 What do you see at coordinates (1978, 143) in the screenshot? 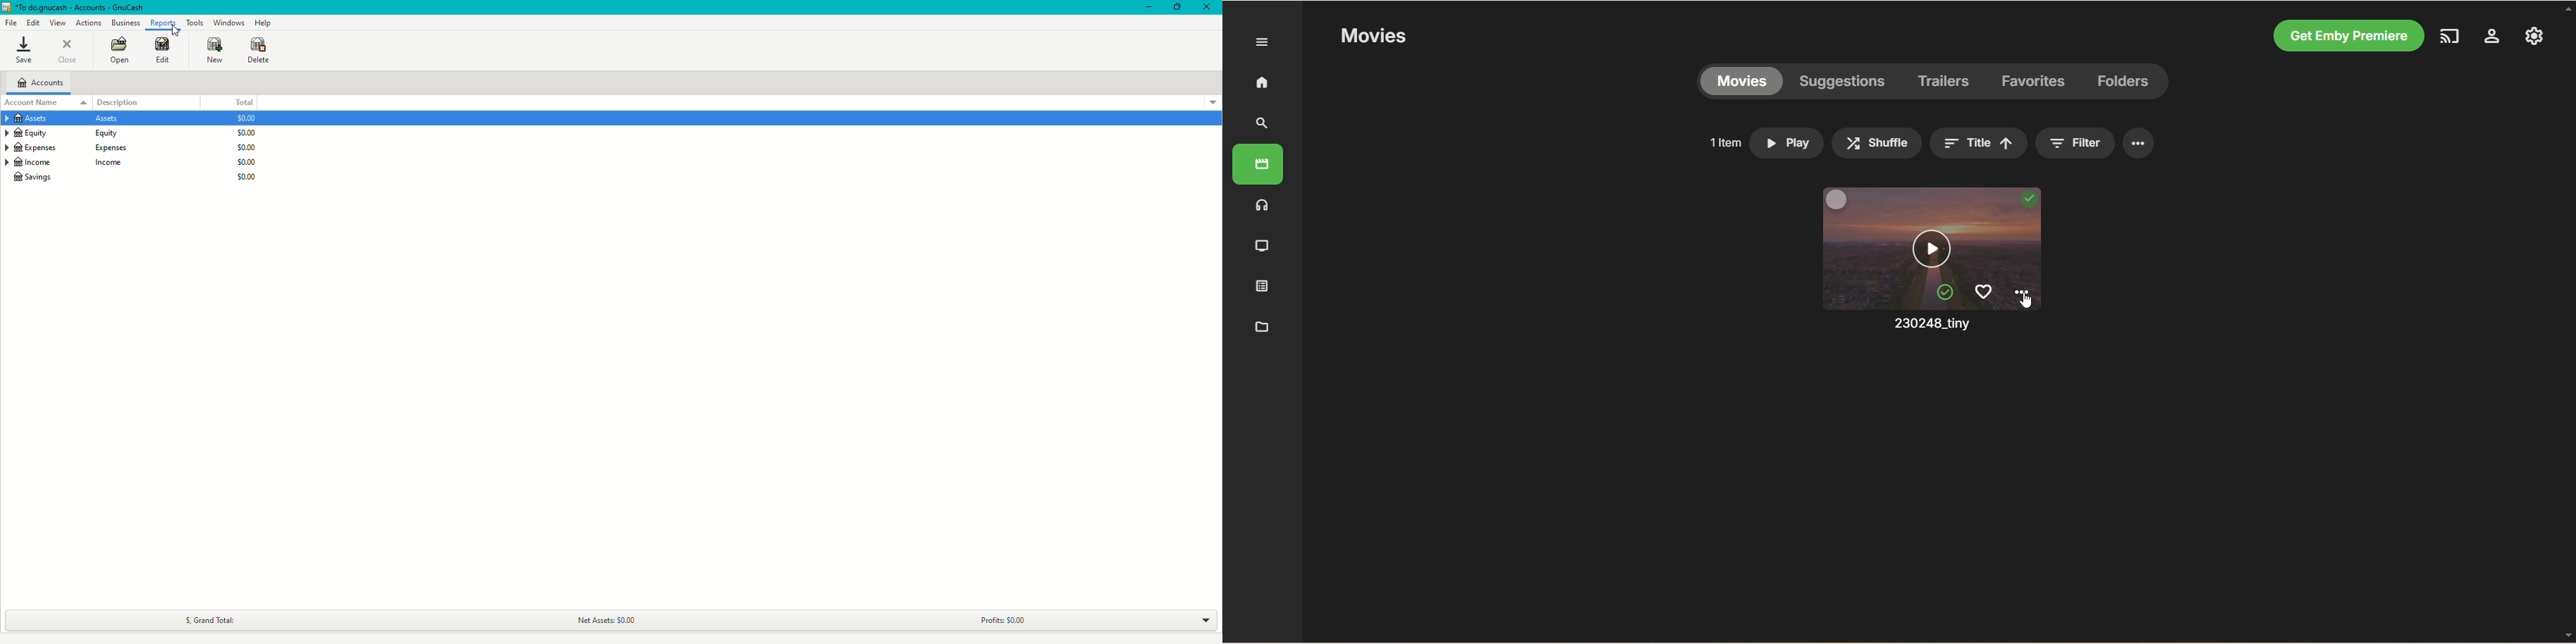
I see `title` at bounding box center [1978, 143].